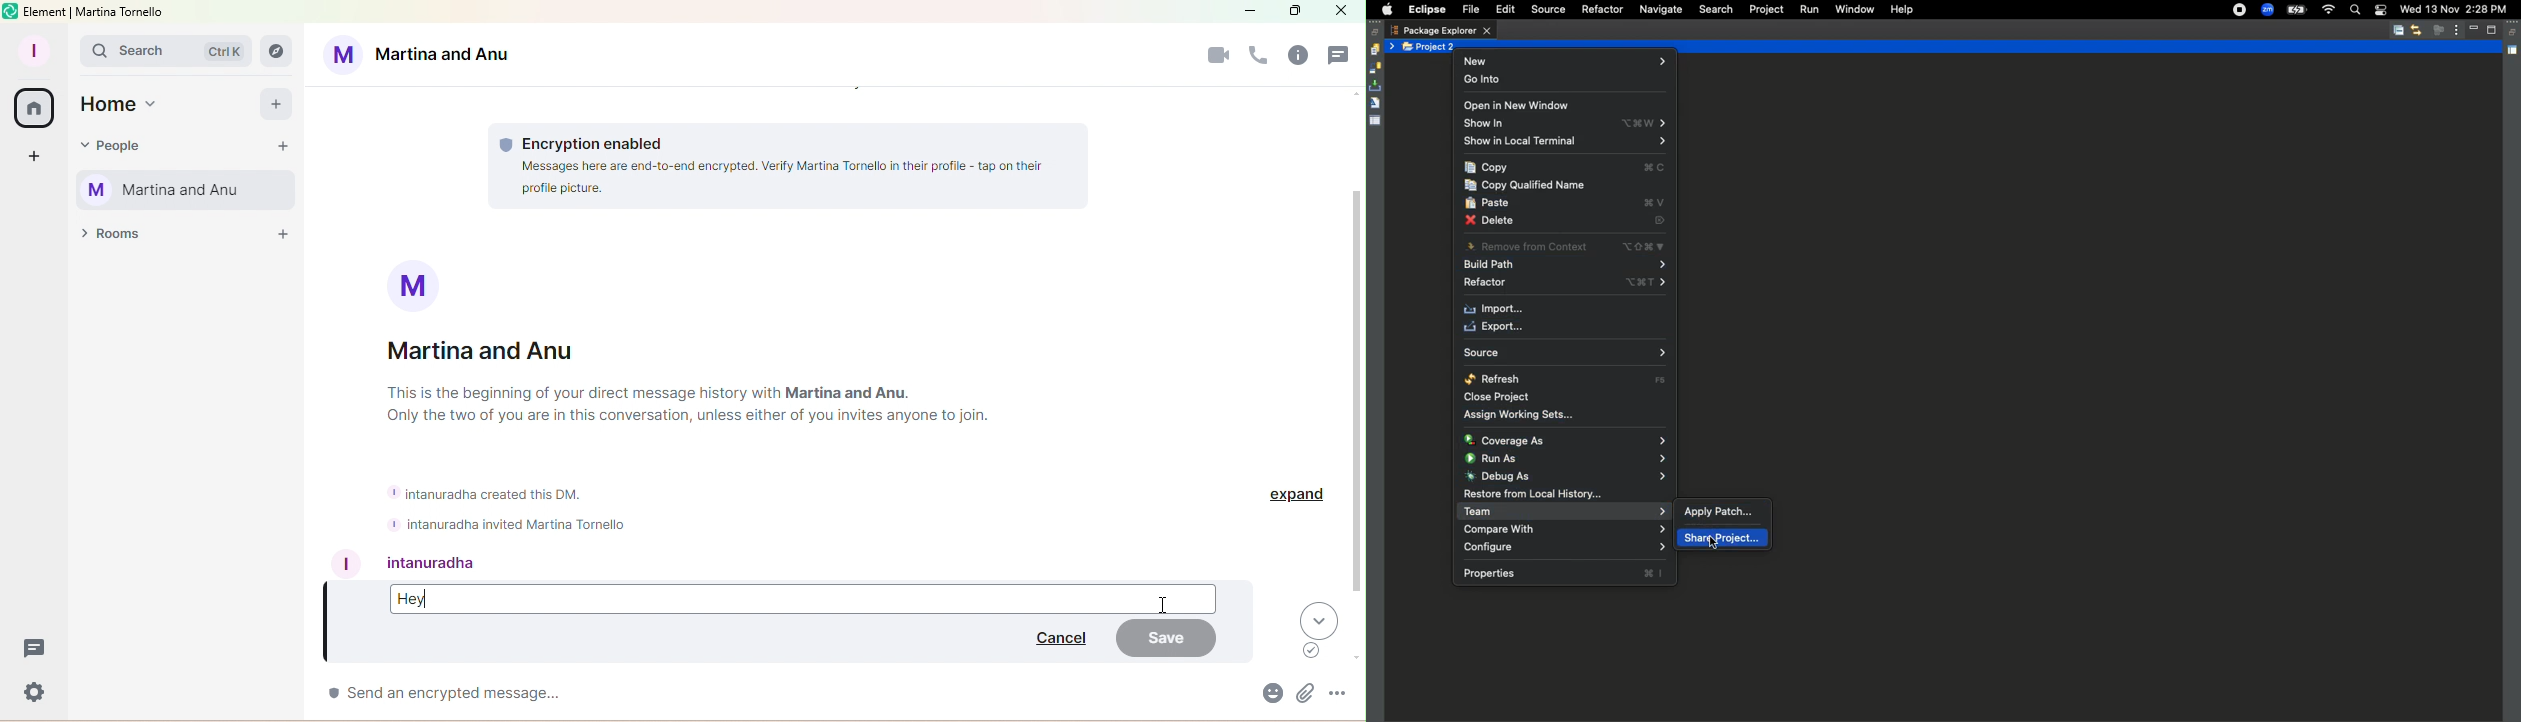 The image size is (2548, 728). What do you see at coordinates (33, 655) in the screenshot?
I see `Threads` at bounding box center [33, 655].